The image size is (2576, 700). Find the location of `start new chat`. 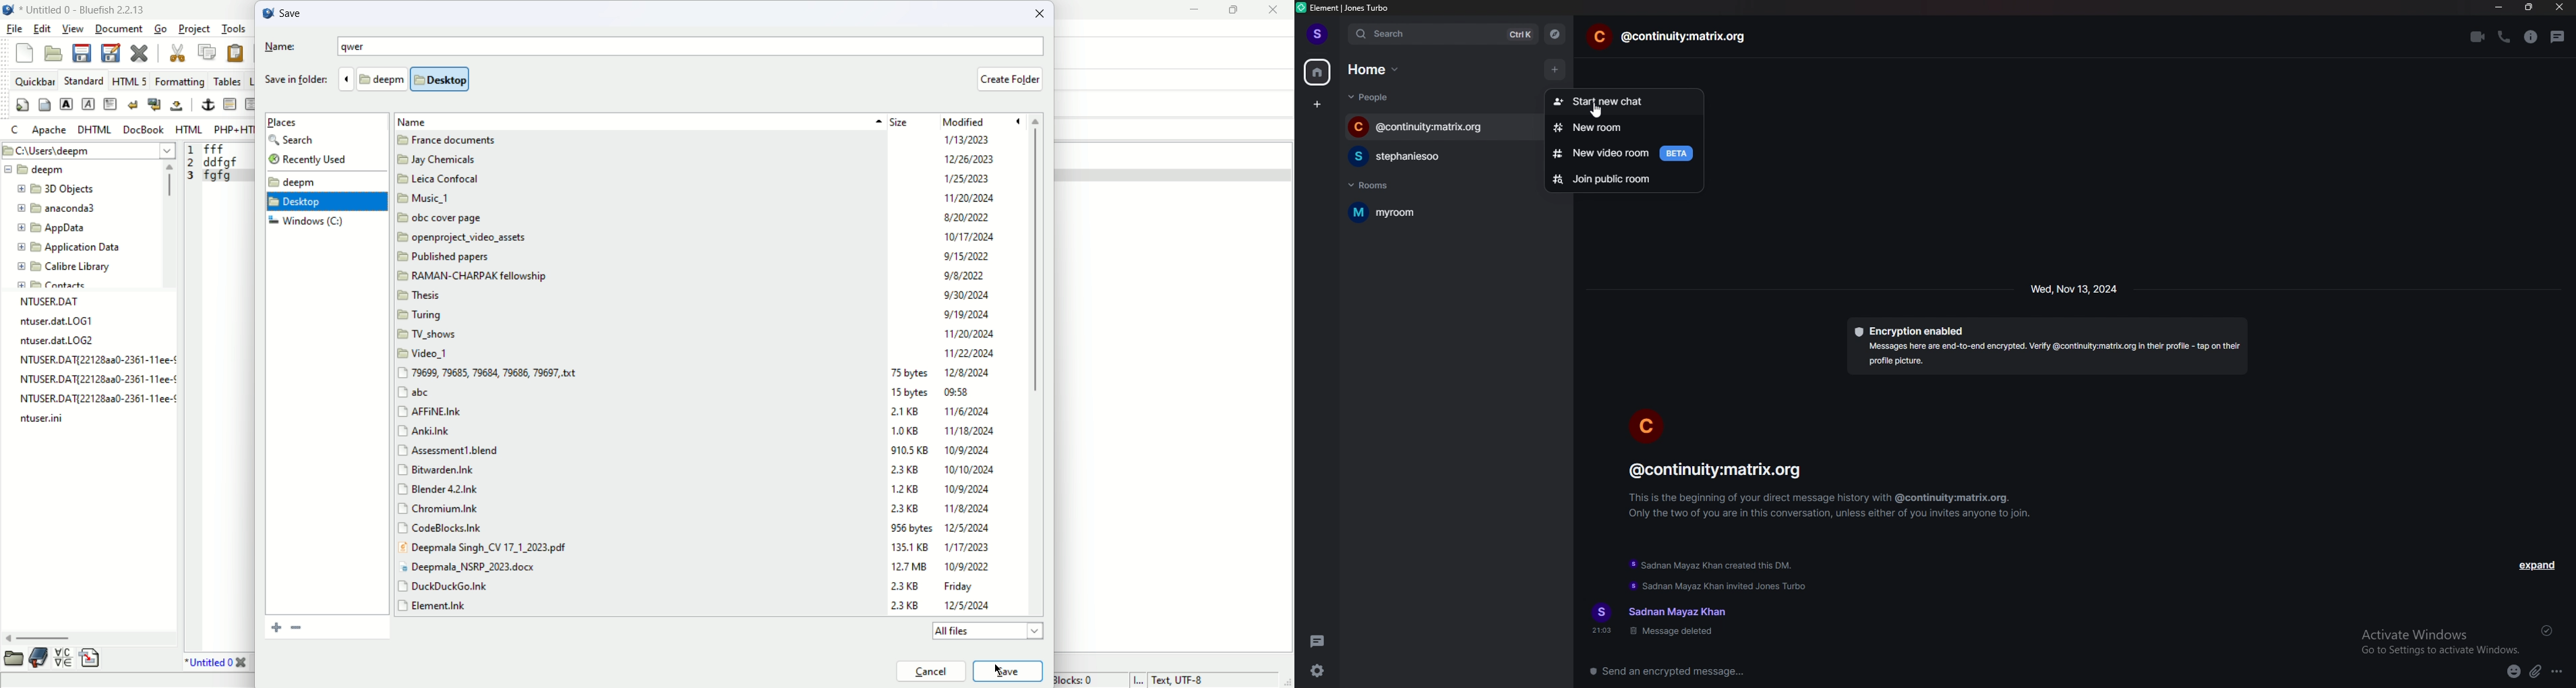

start new chat is located at coordinates (1622, 98).